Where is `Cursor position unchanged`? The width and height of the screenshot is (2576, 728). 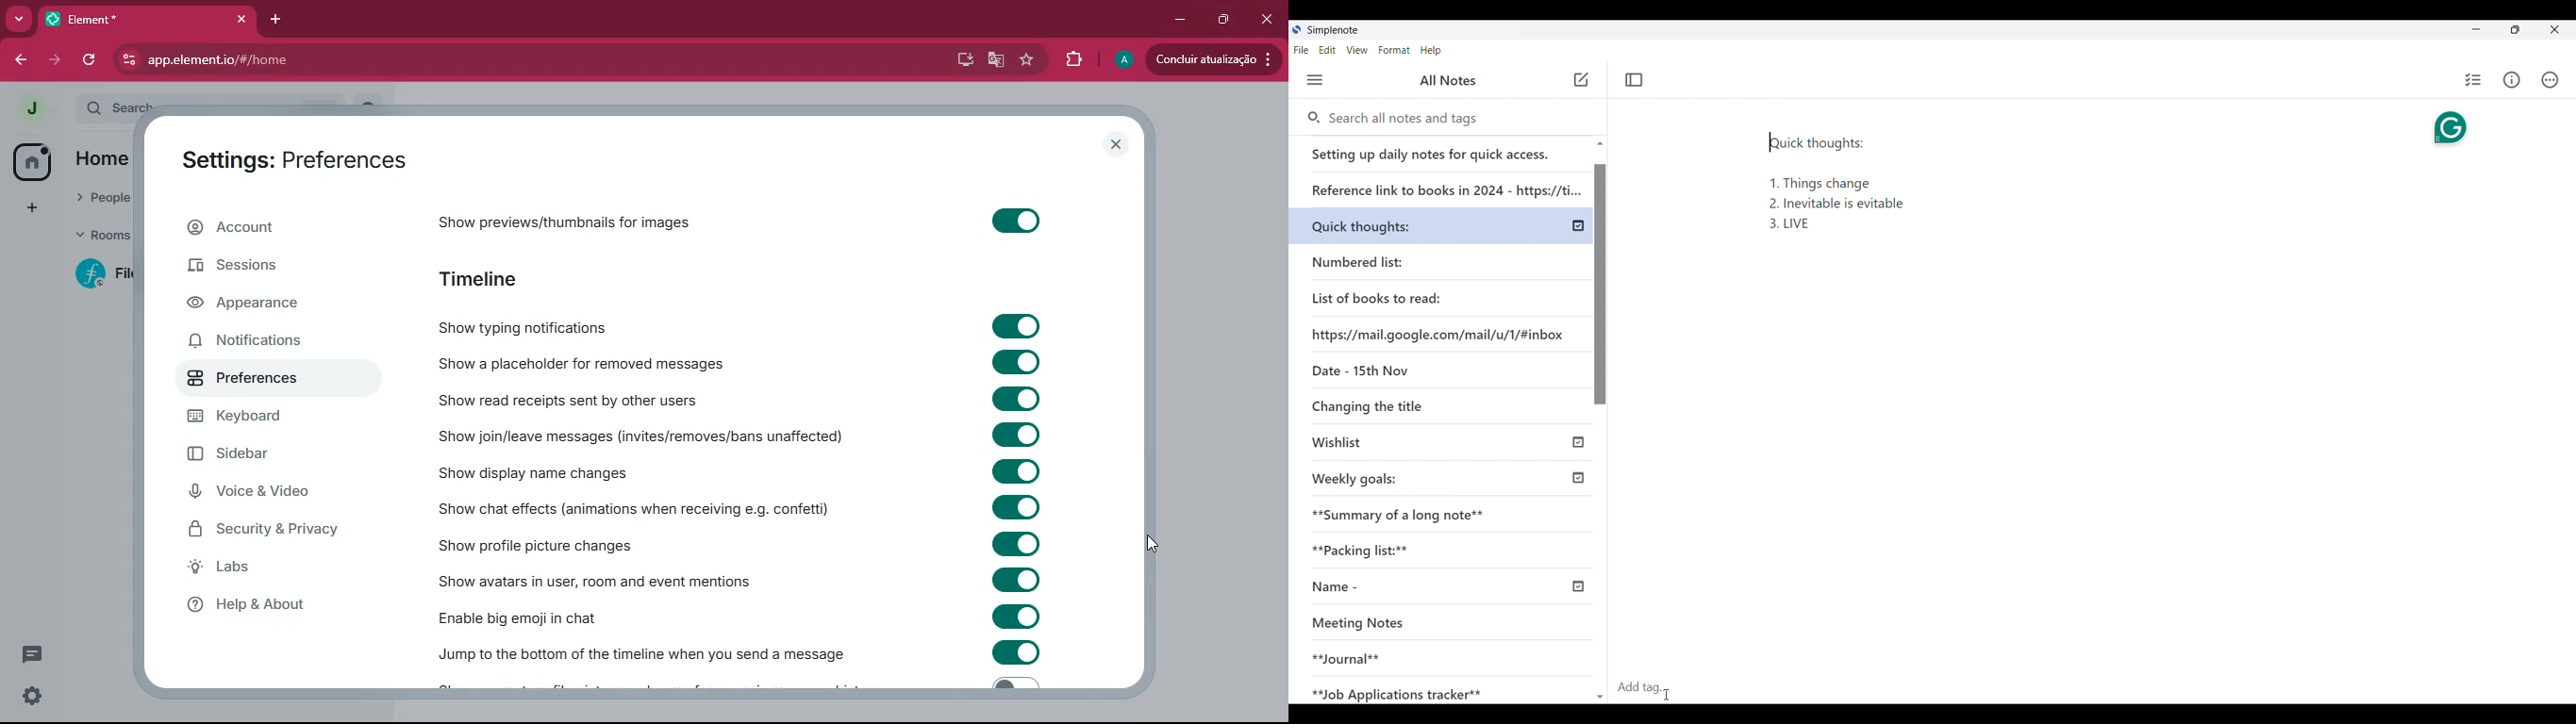
Cursor position unchanged is located at coordinates (1581, 80).